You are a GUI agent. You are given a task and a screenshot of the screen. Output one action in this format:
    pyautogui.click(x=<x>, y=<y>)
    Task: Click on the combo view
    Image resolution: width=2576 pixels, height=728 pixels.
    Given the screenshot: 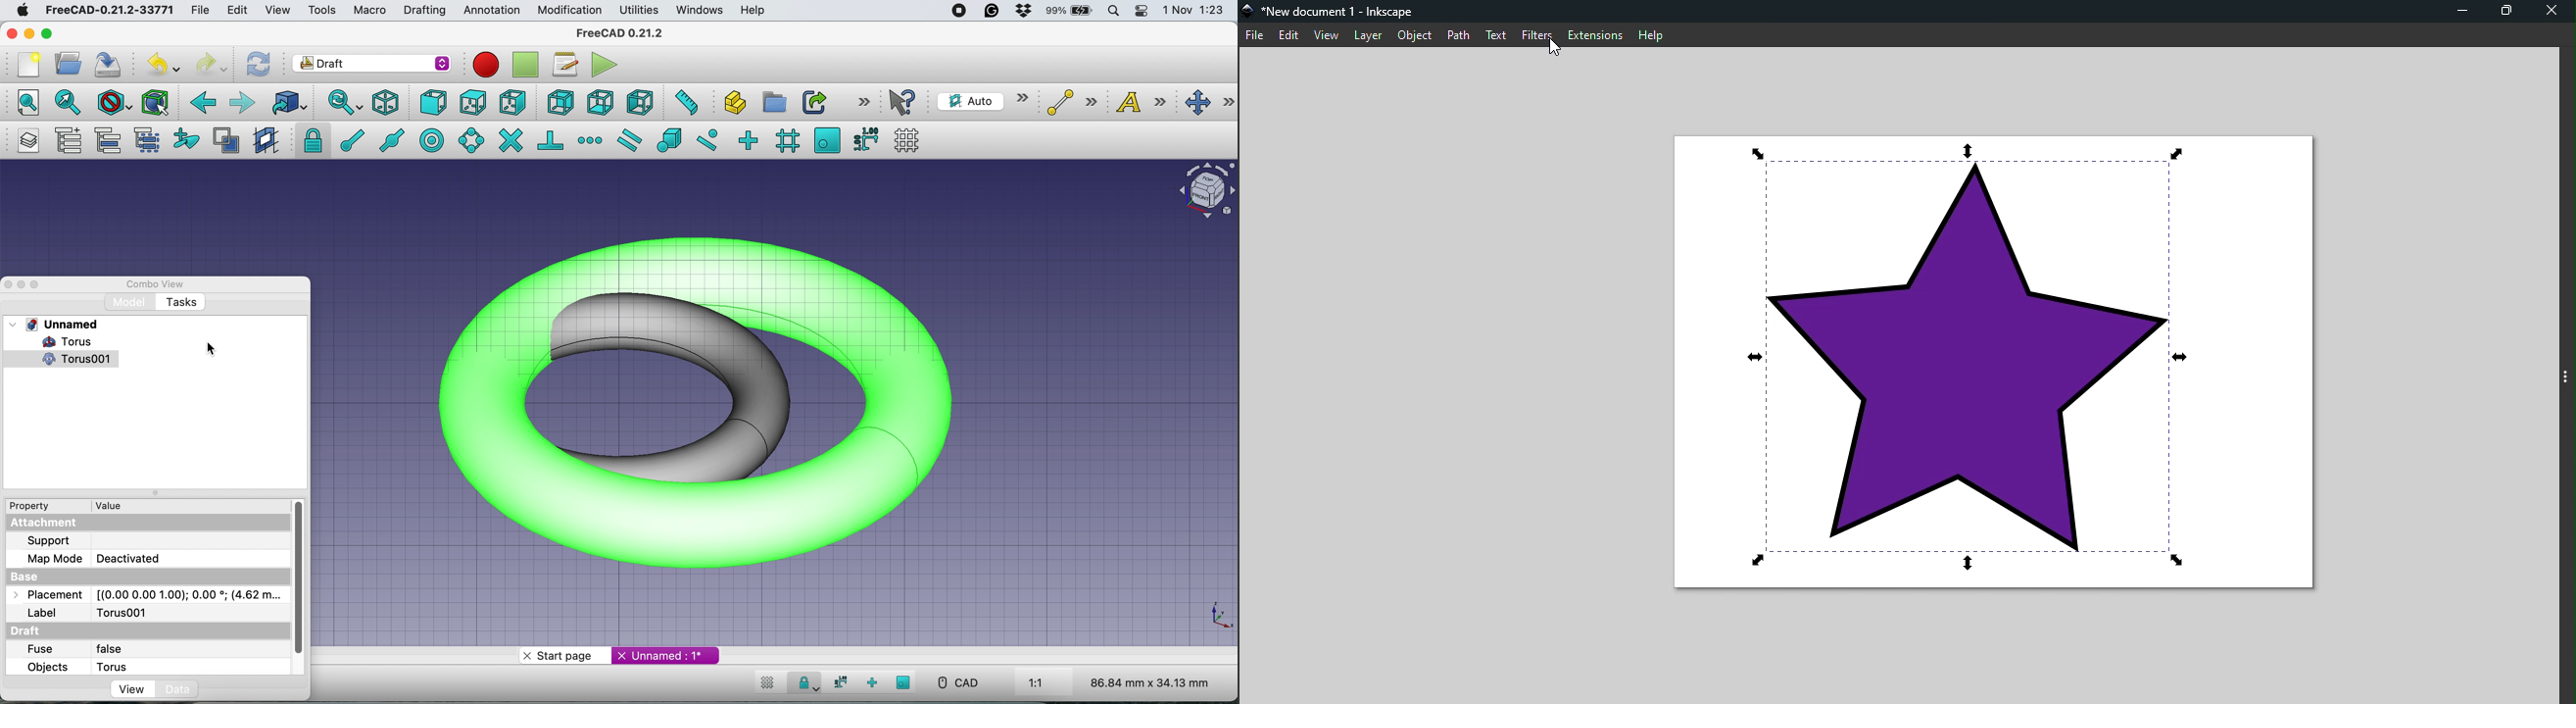 What is the action you would take?
    pyautogui.click(x=162, y=284)
    